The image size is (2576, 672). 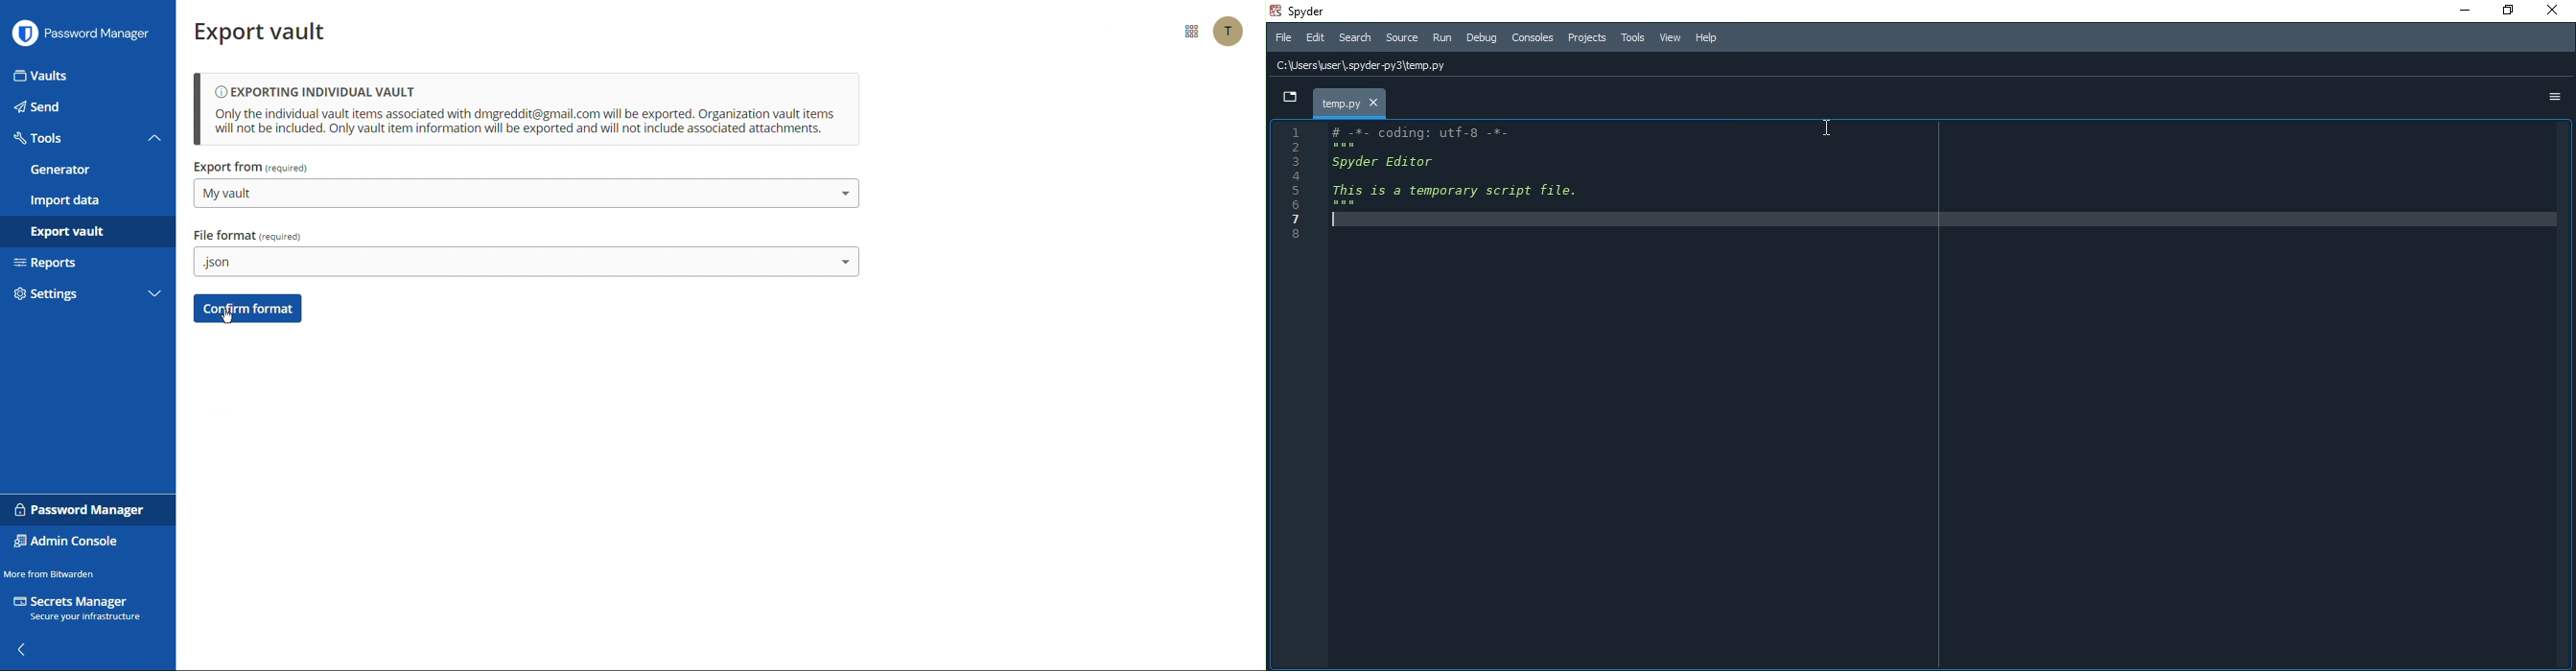 What do you see at coordinates (1481, 37) in the screenshot?
I see `Debug` at bounding box center [1481, 37].